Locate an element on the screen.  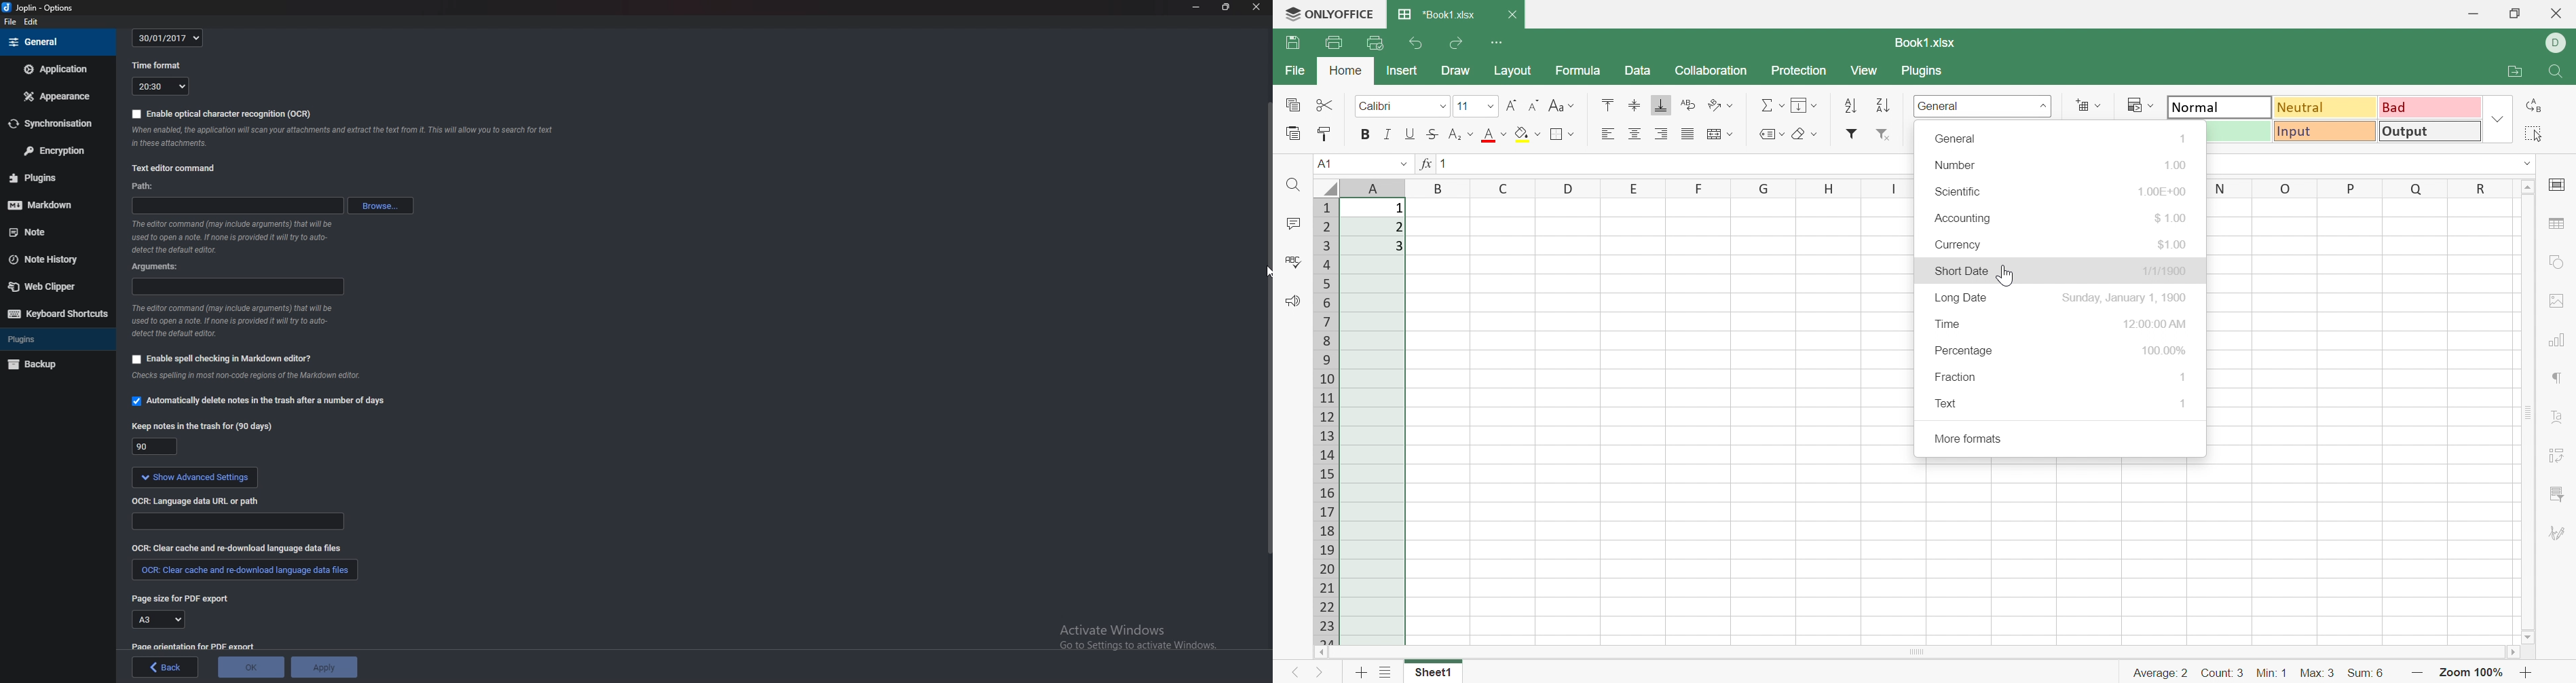
20:30 is located at coordinates (160, 86).